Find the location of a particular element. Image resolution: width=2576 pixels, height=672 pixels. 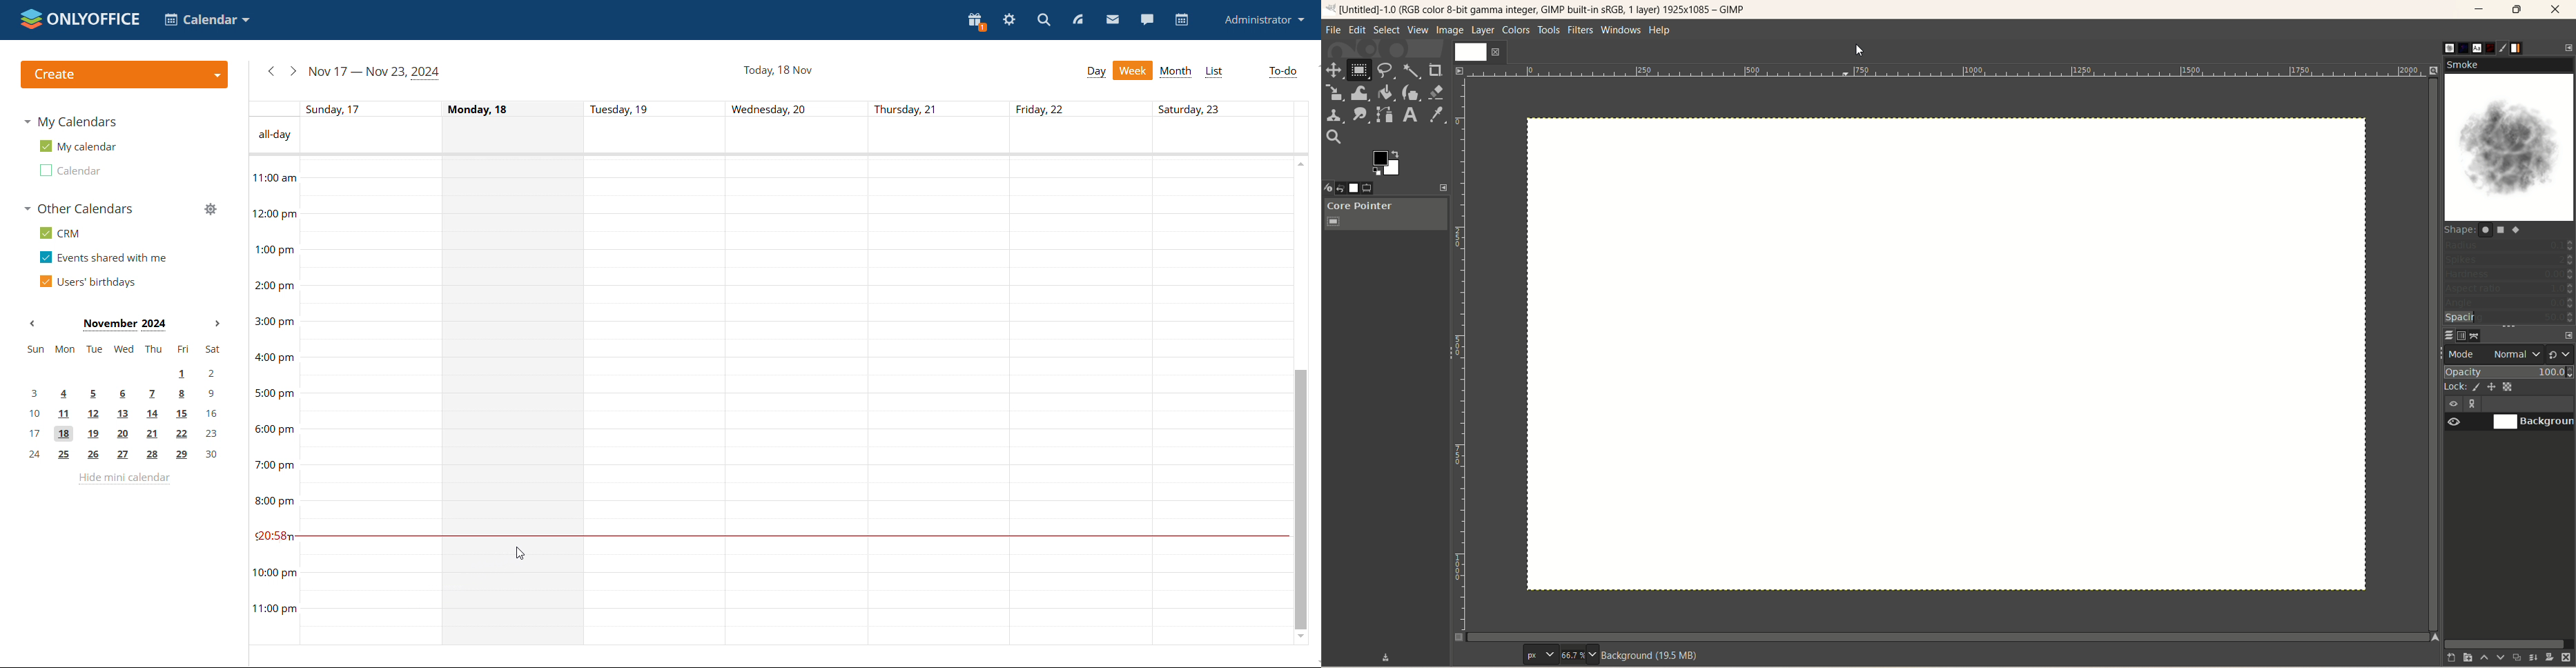

add a mask is located at coordinates (2548, 658).